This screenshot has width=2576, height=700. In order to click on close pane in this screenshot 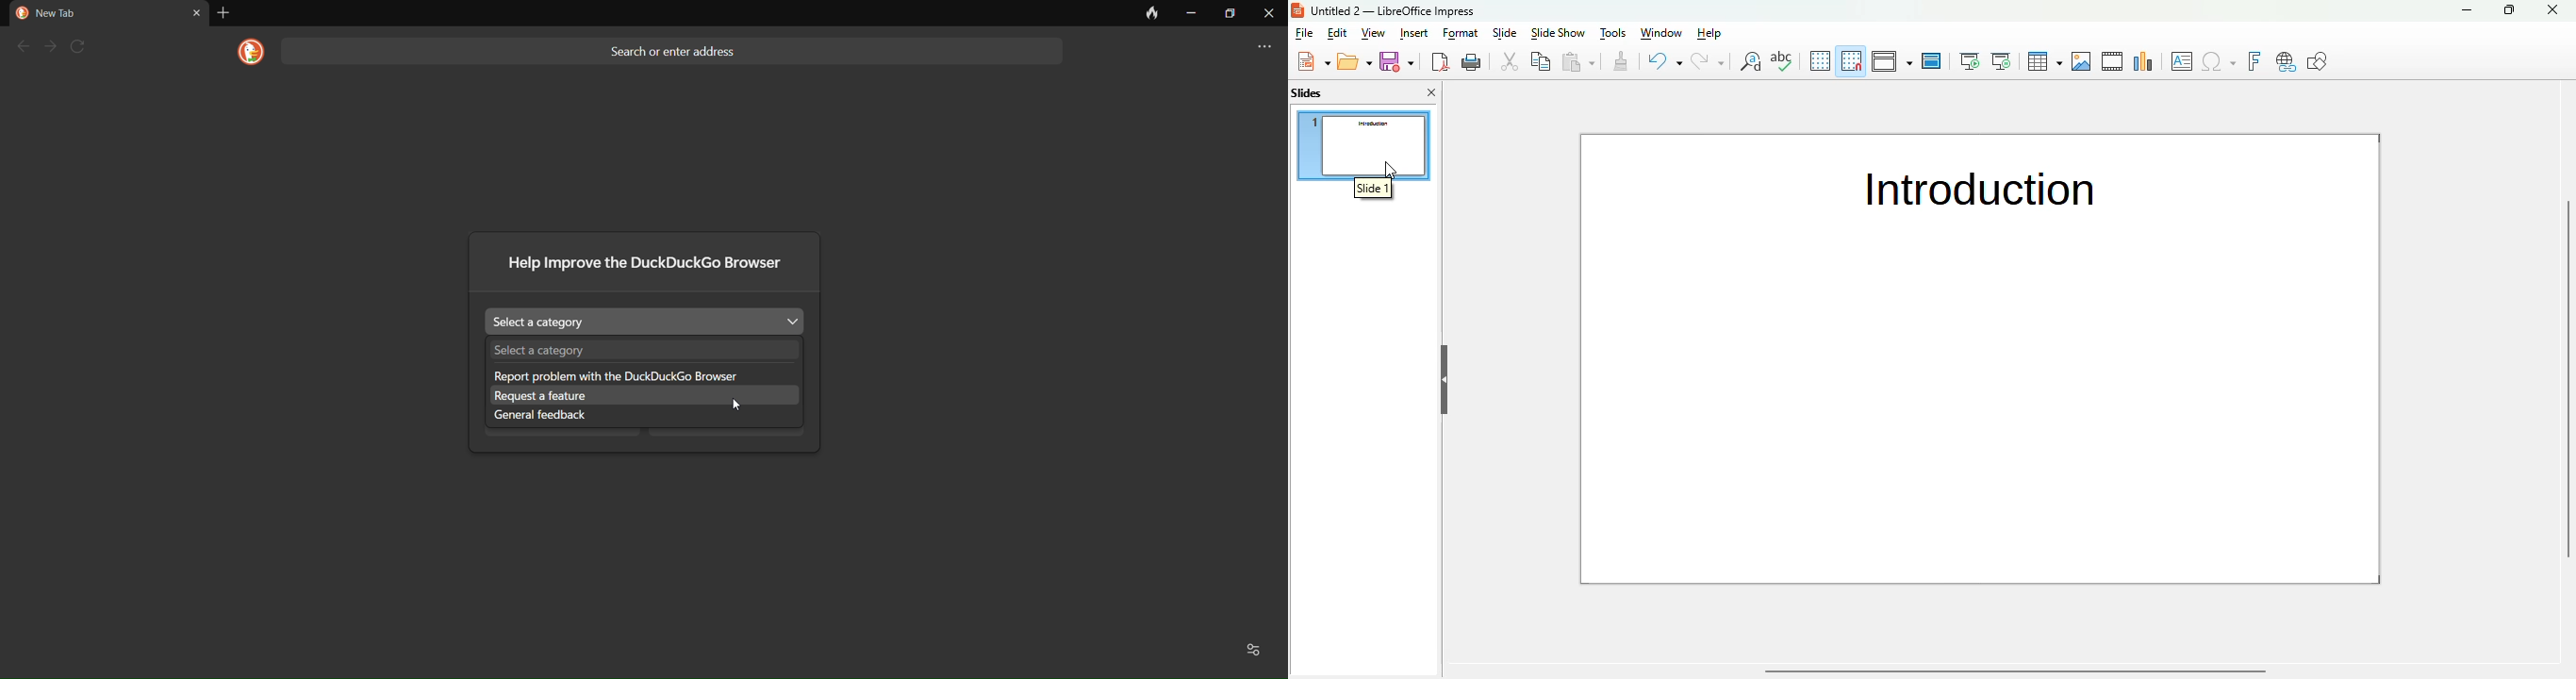, I will do `click(1431, 91)`.